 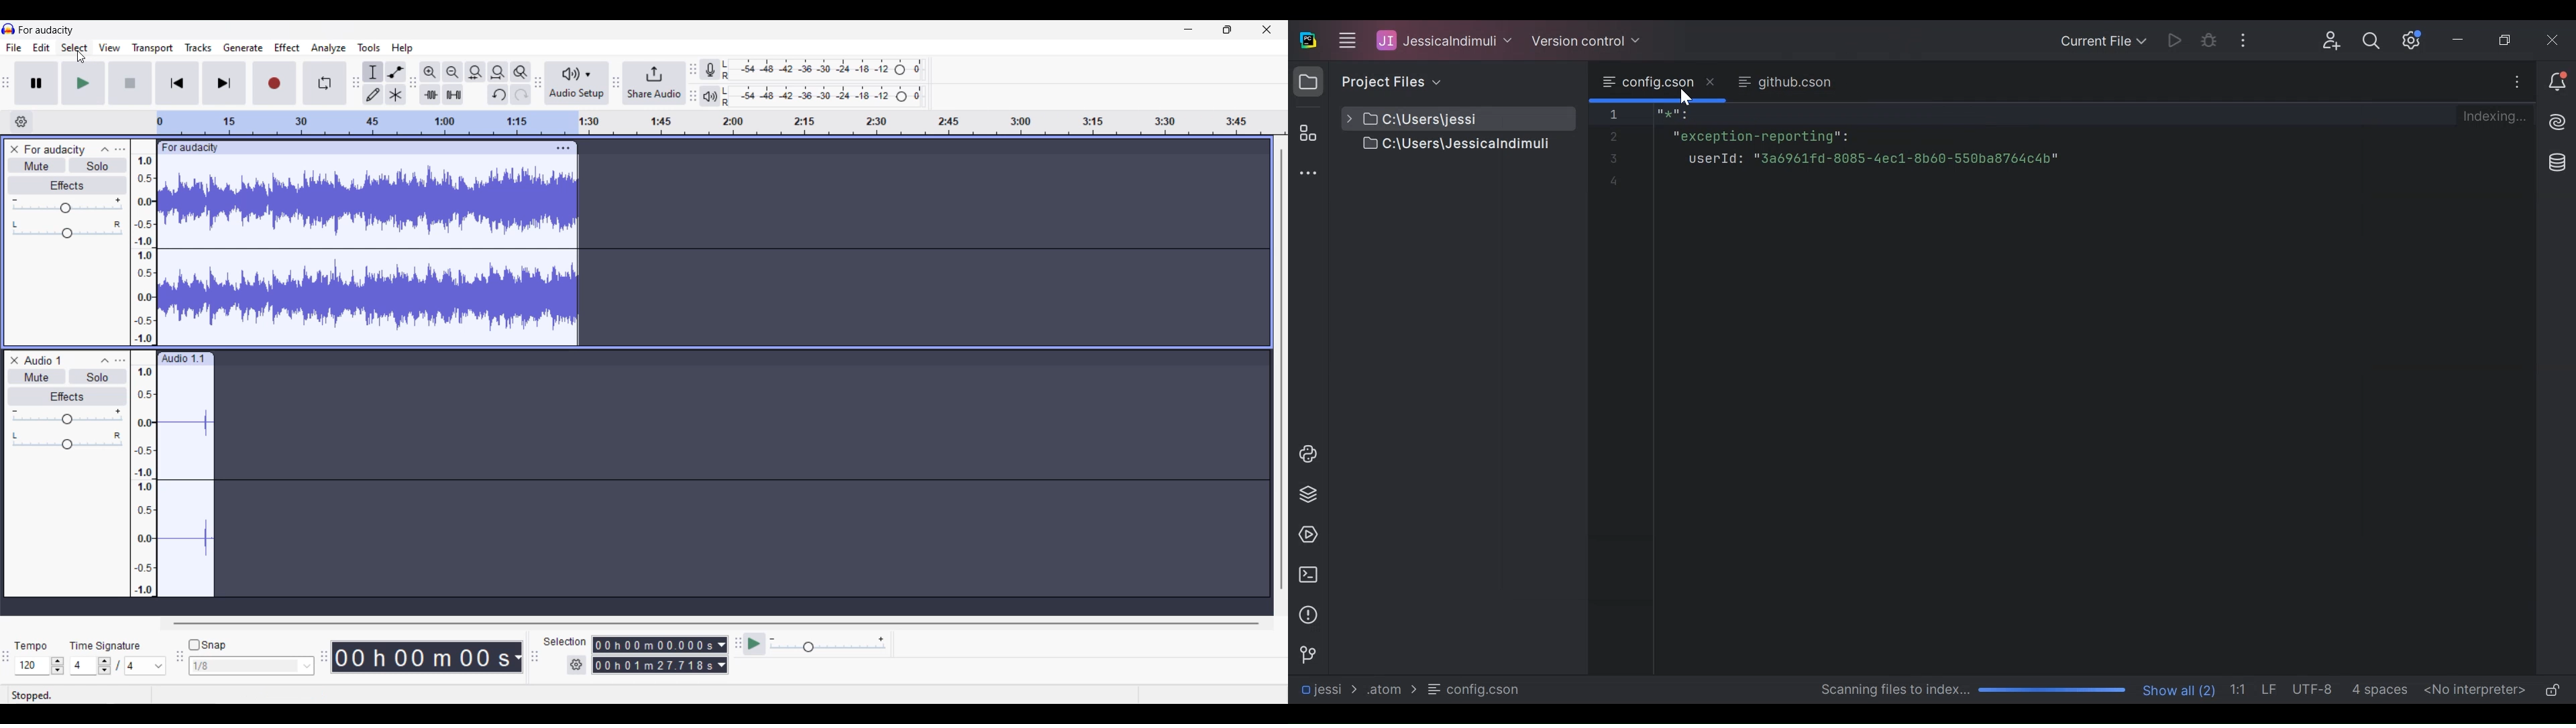 What do you see at coordinates (431, 95) in the screenshot?
I see `Trim audio outside selection` at bounding box center [431, 95].